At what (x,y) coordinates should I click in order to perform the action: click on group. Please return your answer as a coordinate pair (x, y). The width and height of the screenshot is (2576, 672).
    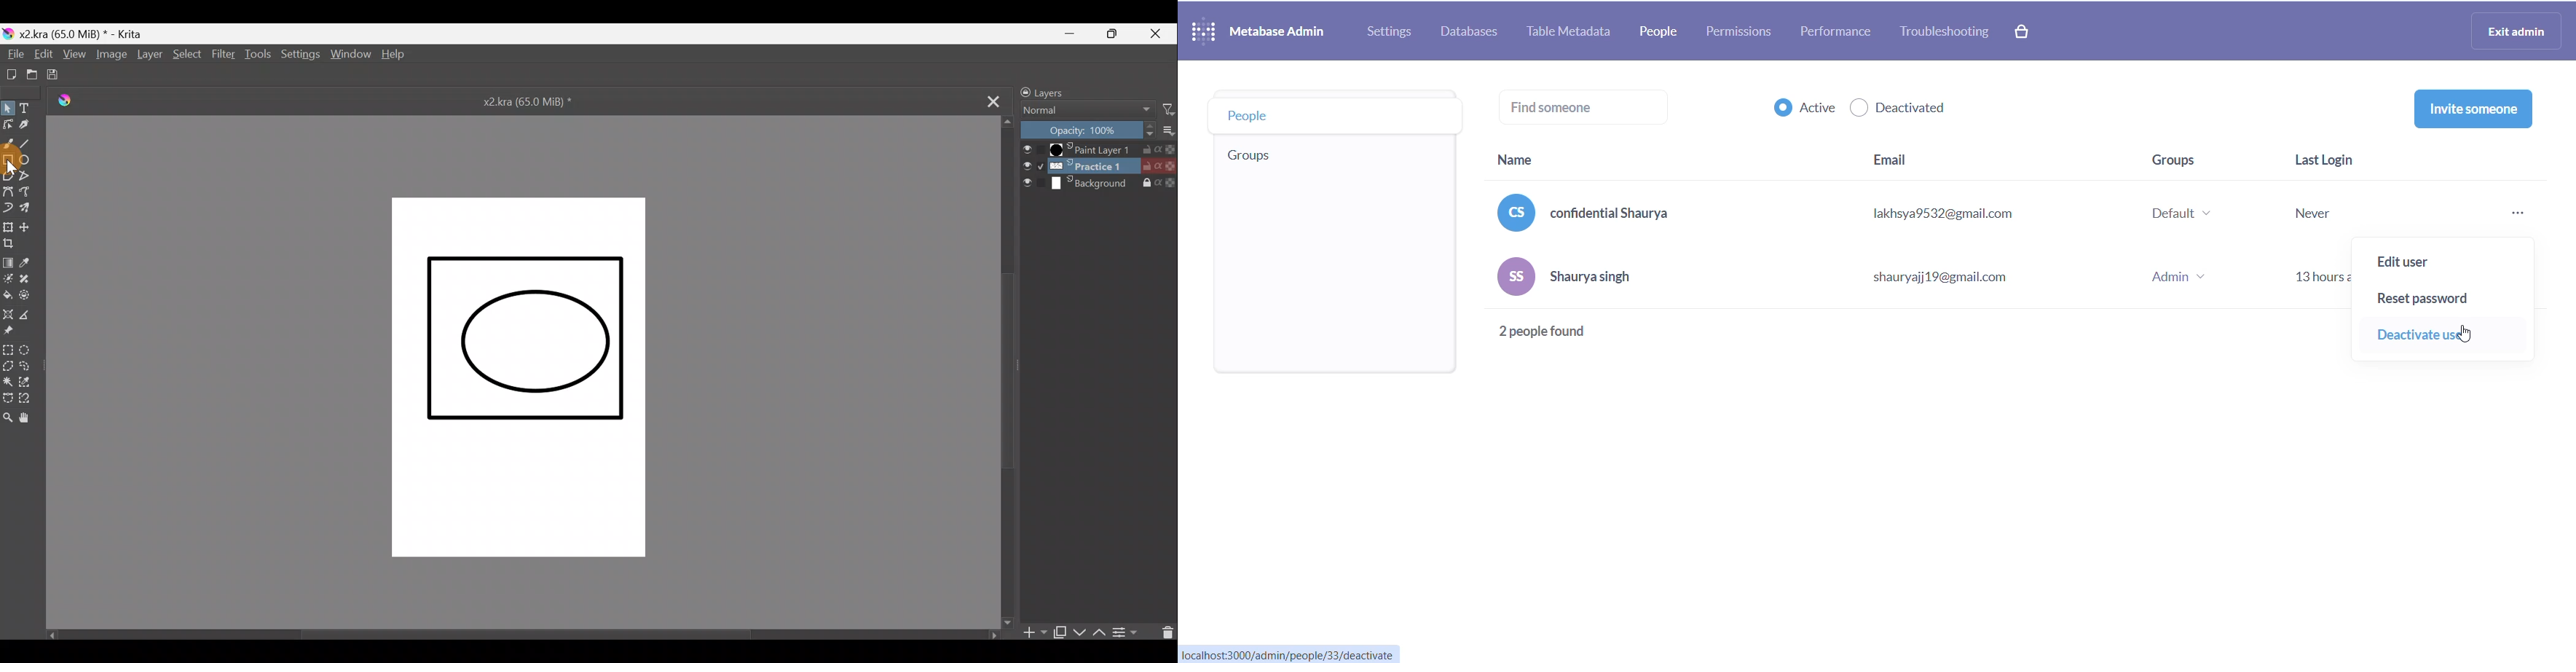
    Looking at the image, I should click on (2194, 162).